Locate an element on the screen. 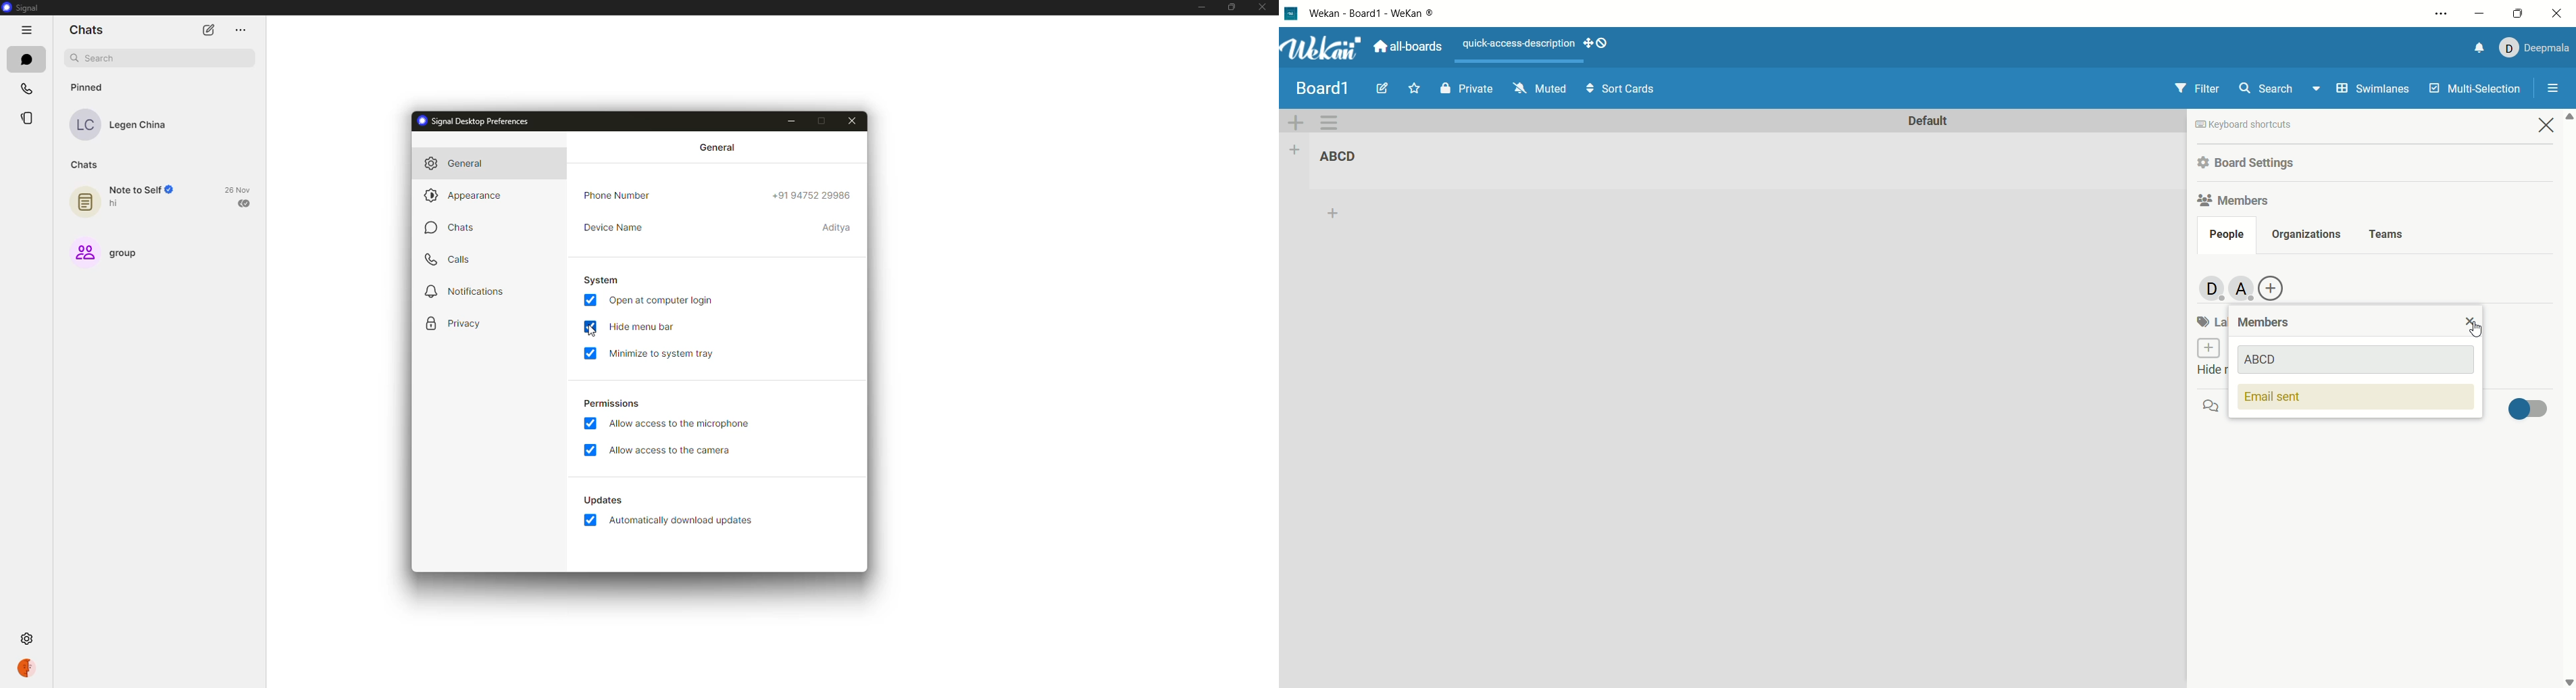 The image size is (2576, 700). close is located at coordinates (2470, 320).